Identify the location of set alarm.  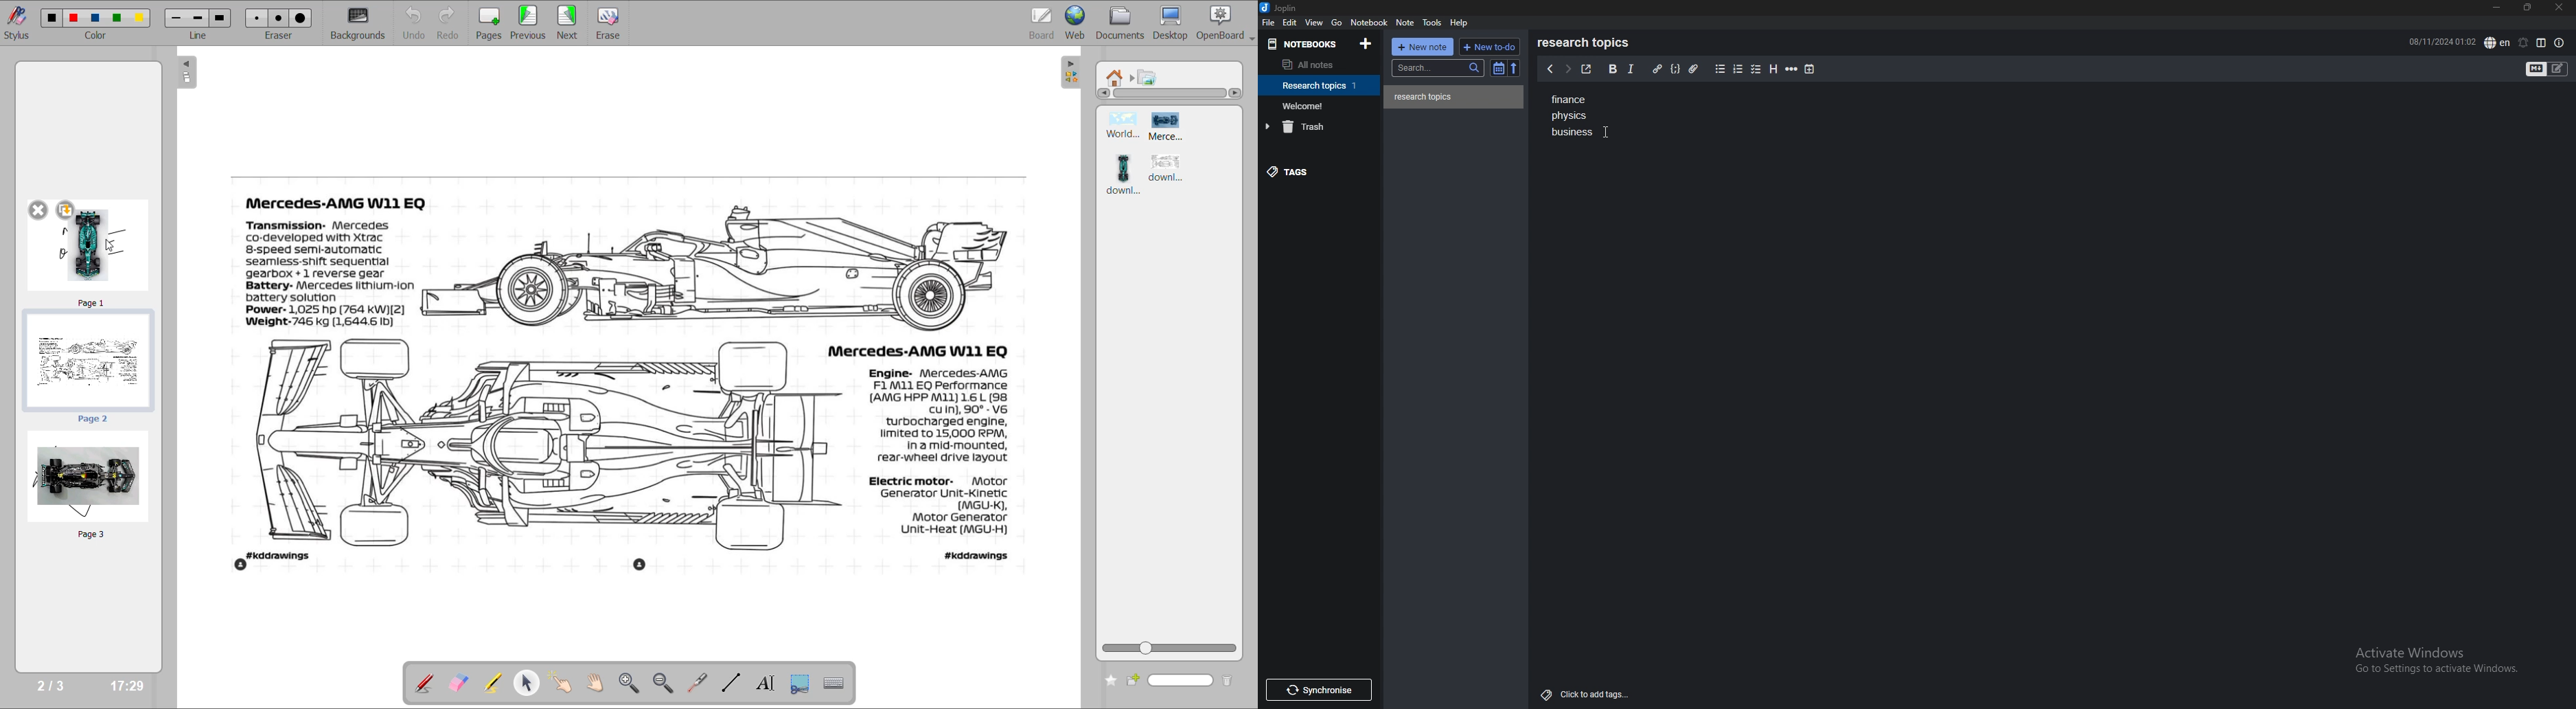
(2522, 43).